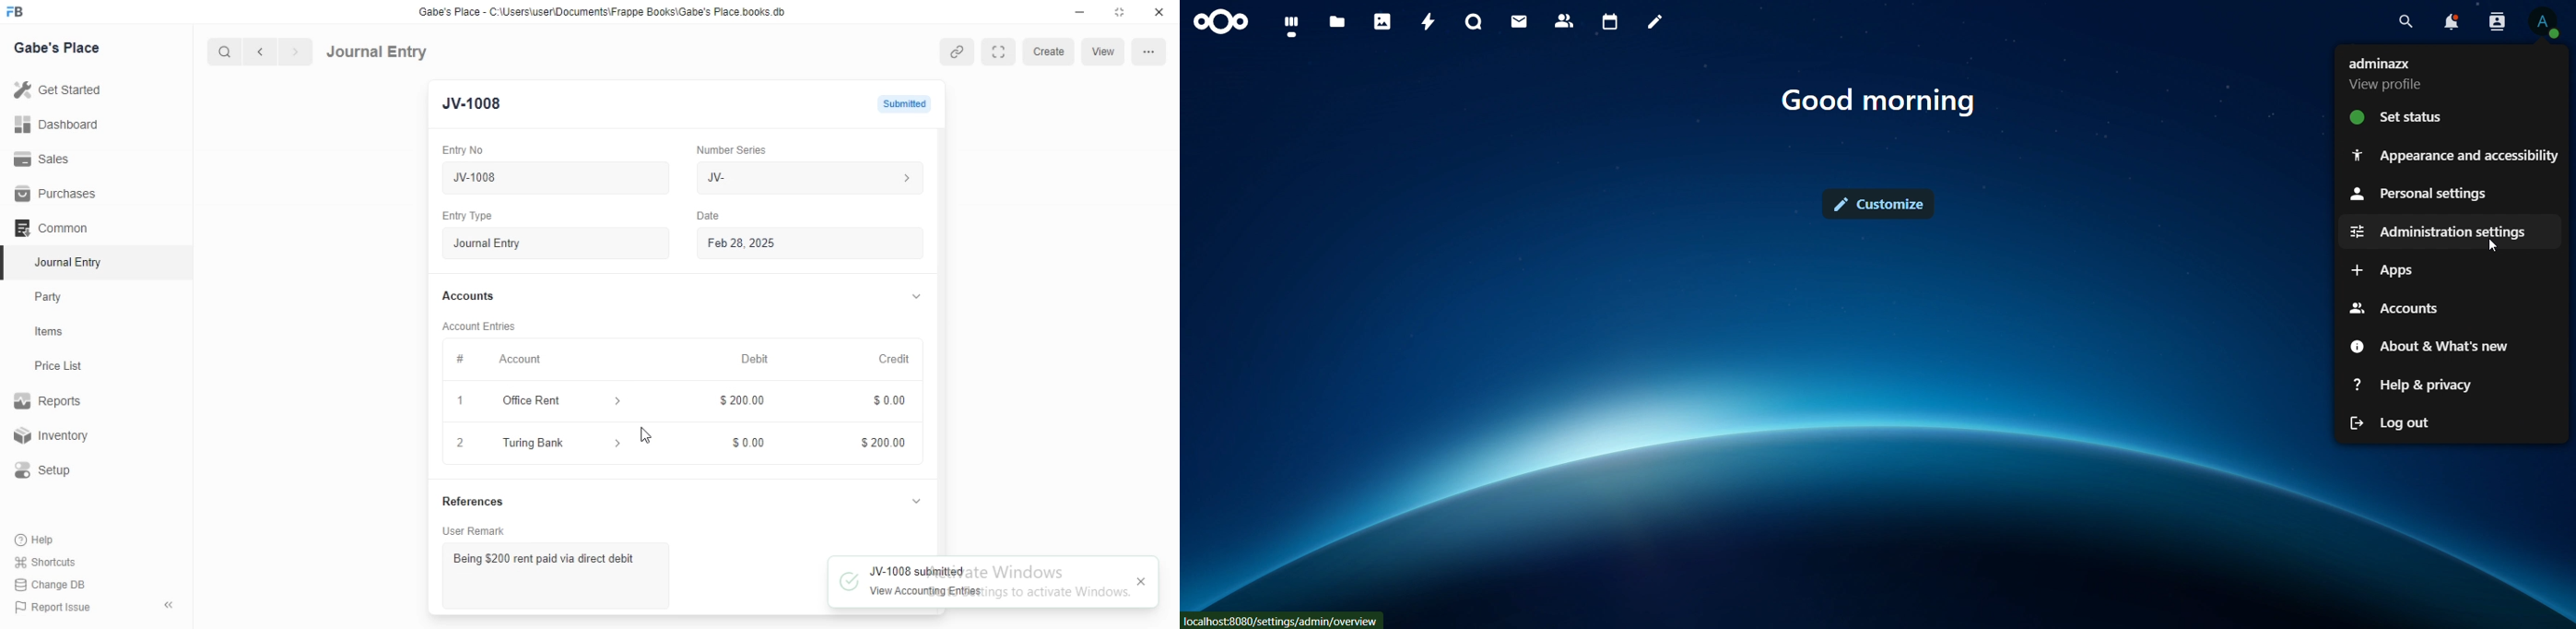  What do you see at coordinates (1279, 618) in the screenshot?
I see `localhost8080/settings/admin/overview` at bounding box center [1279, 618].